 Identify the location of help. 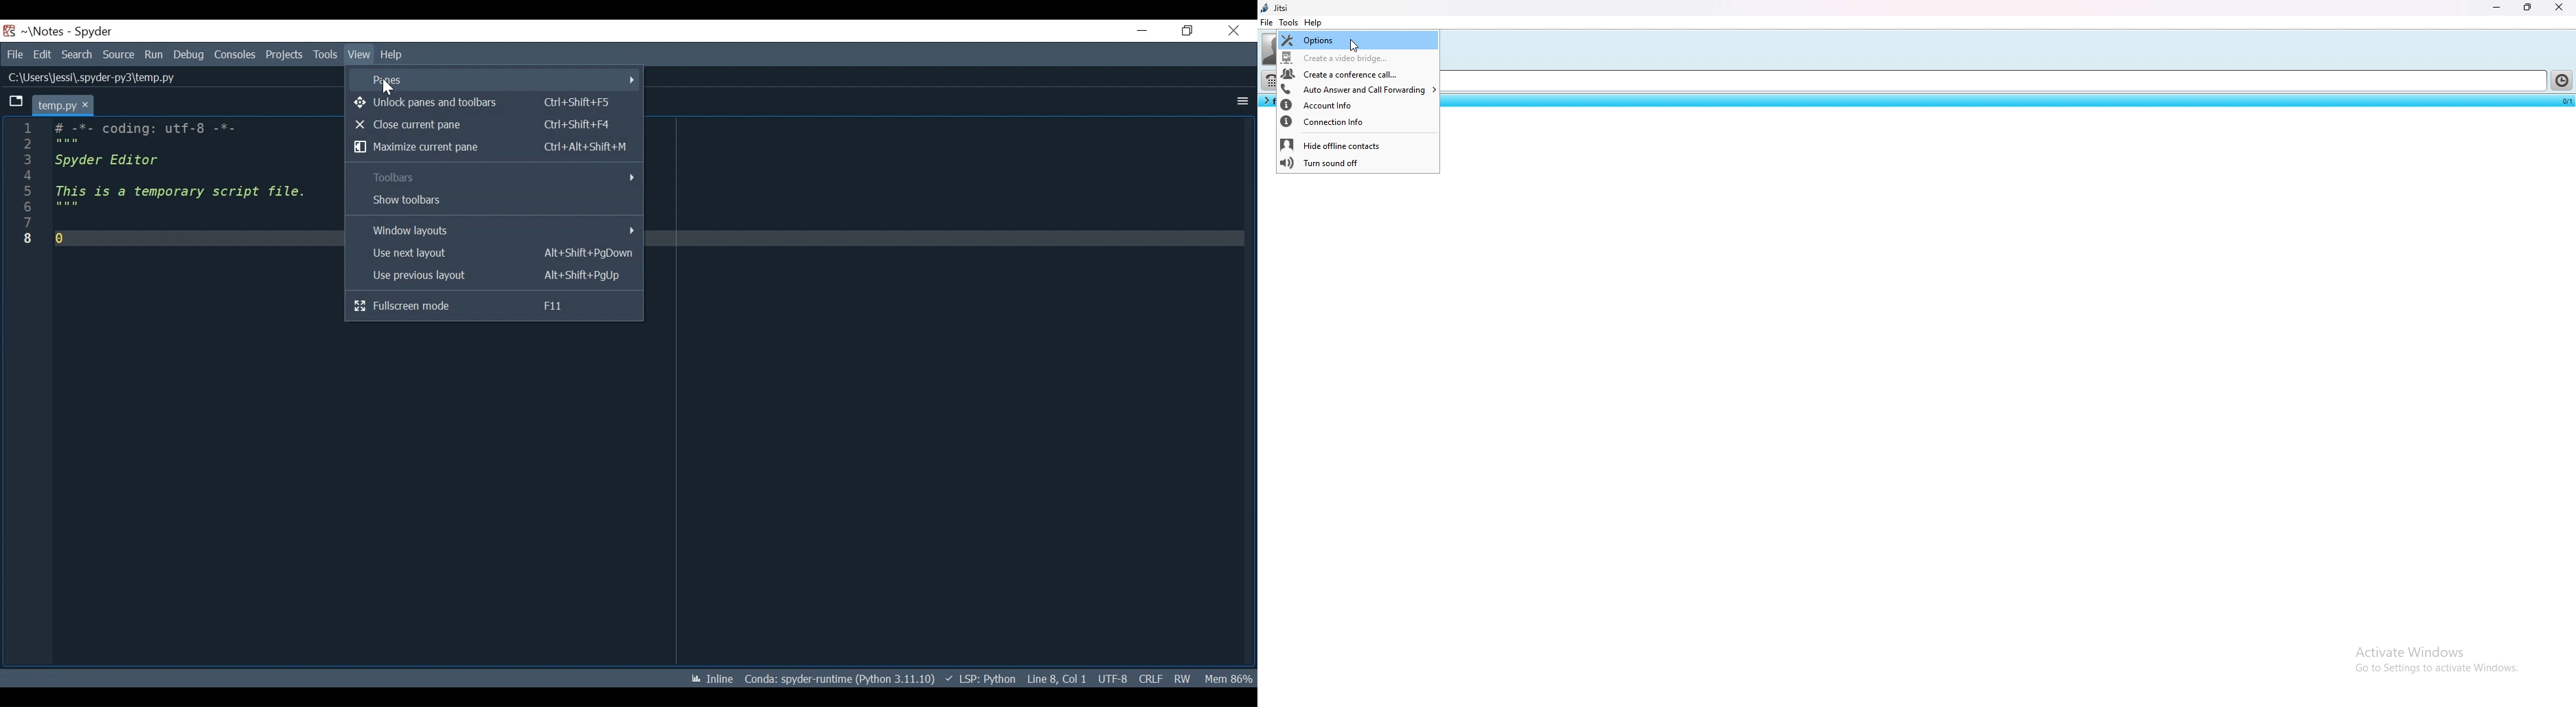
(1314, 23).